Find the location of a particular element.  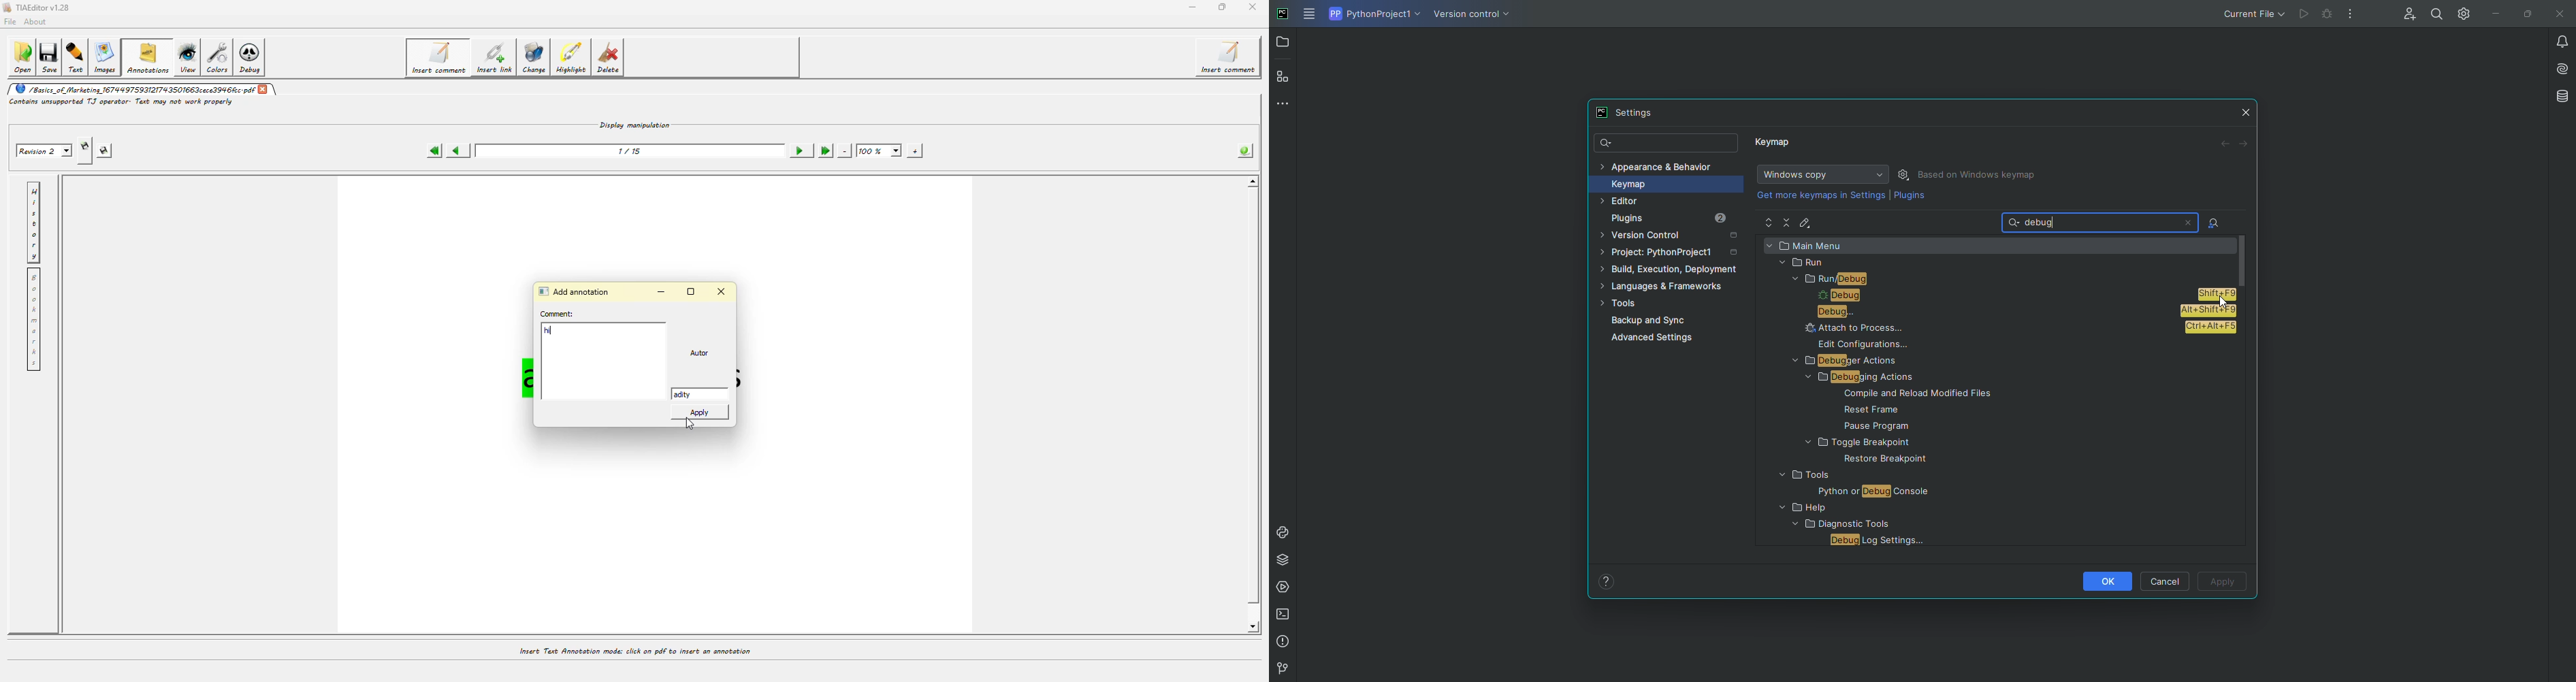

Windows Copy is located at coordinates (1820, 174).